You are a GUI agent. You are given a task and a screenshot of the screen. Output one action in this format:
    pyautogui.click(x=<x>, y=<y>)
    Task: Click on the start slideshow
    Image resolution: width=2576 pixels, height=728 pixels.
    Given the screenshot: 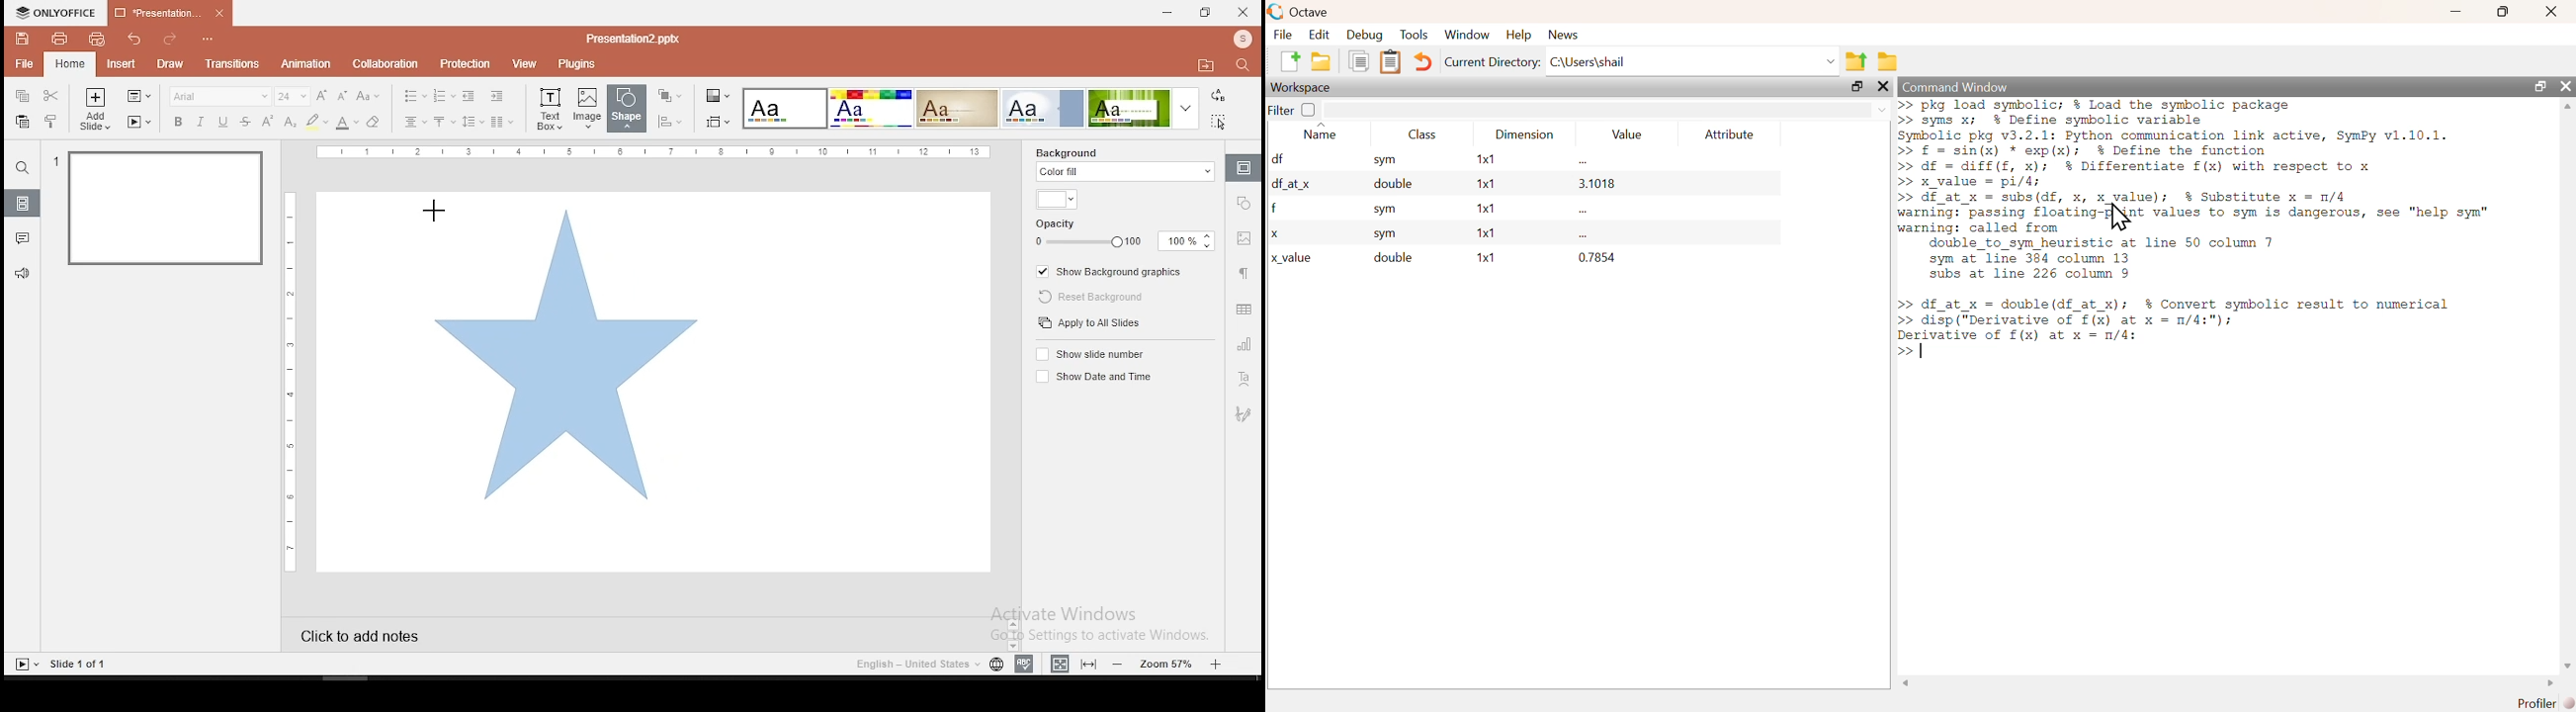 What is the action you would take?
    pyautogui.click(x=26, y=665)
    